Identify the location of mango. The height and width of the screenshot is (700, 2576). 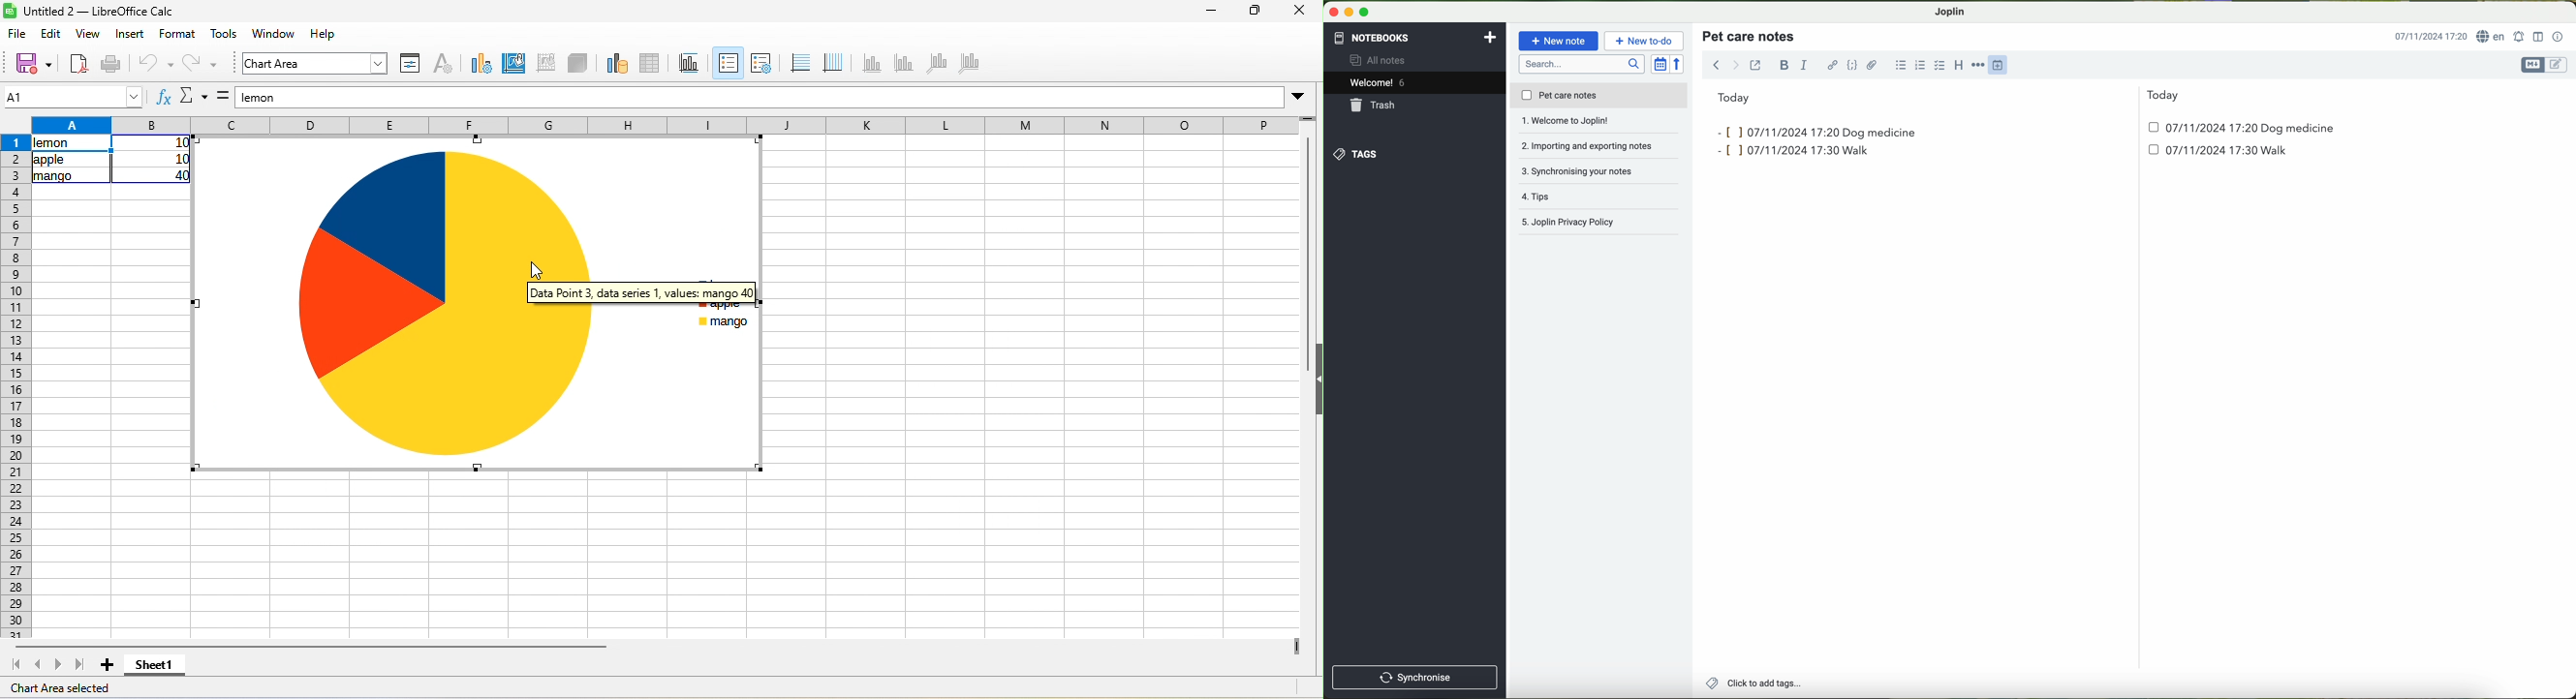
(726, 322).